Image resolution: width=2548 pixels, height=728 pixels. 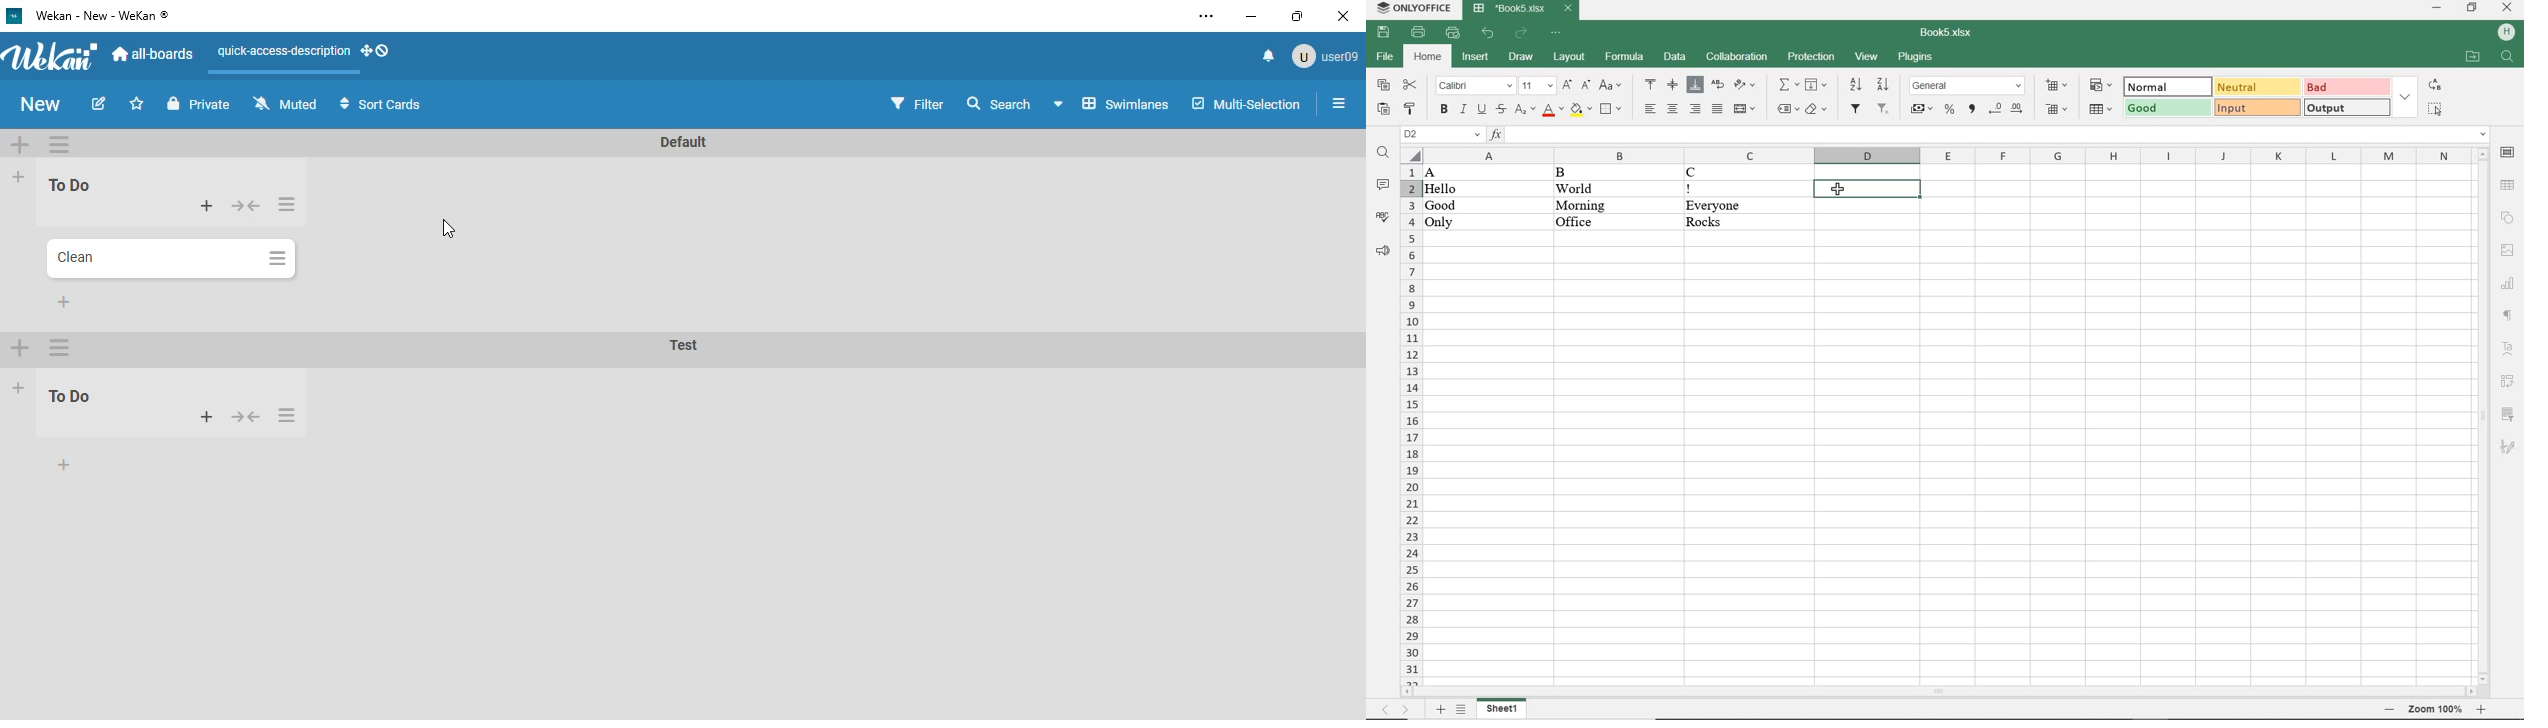 I want to click on BOLD, so click(x=1444, y=111).